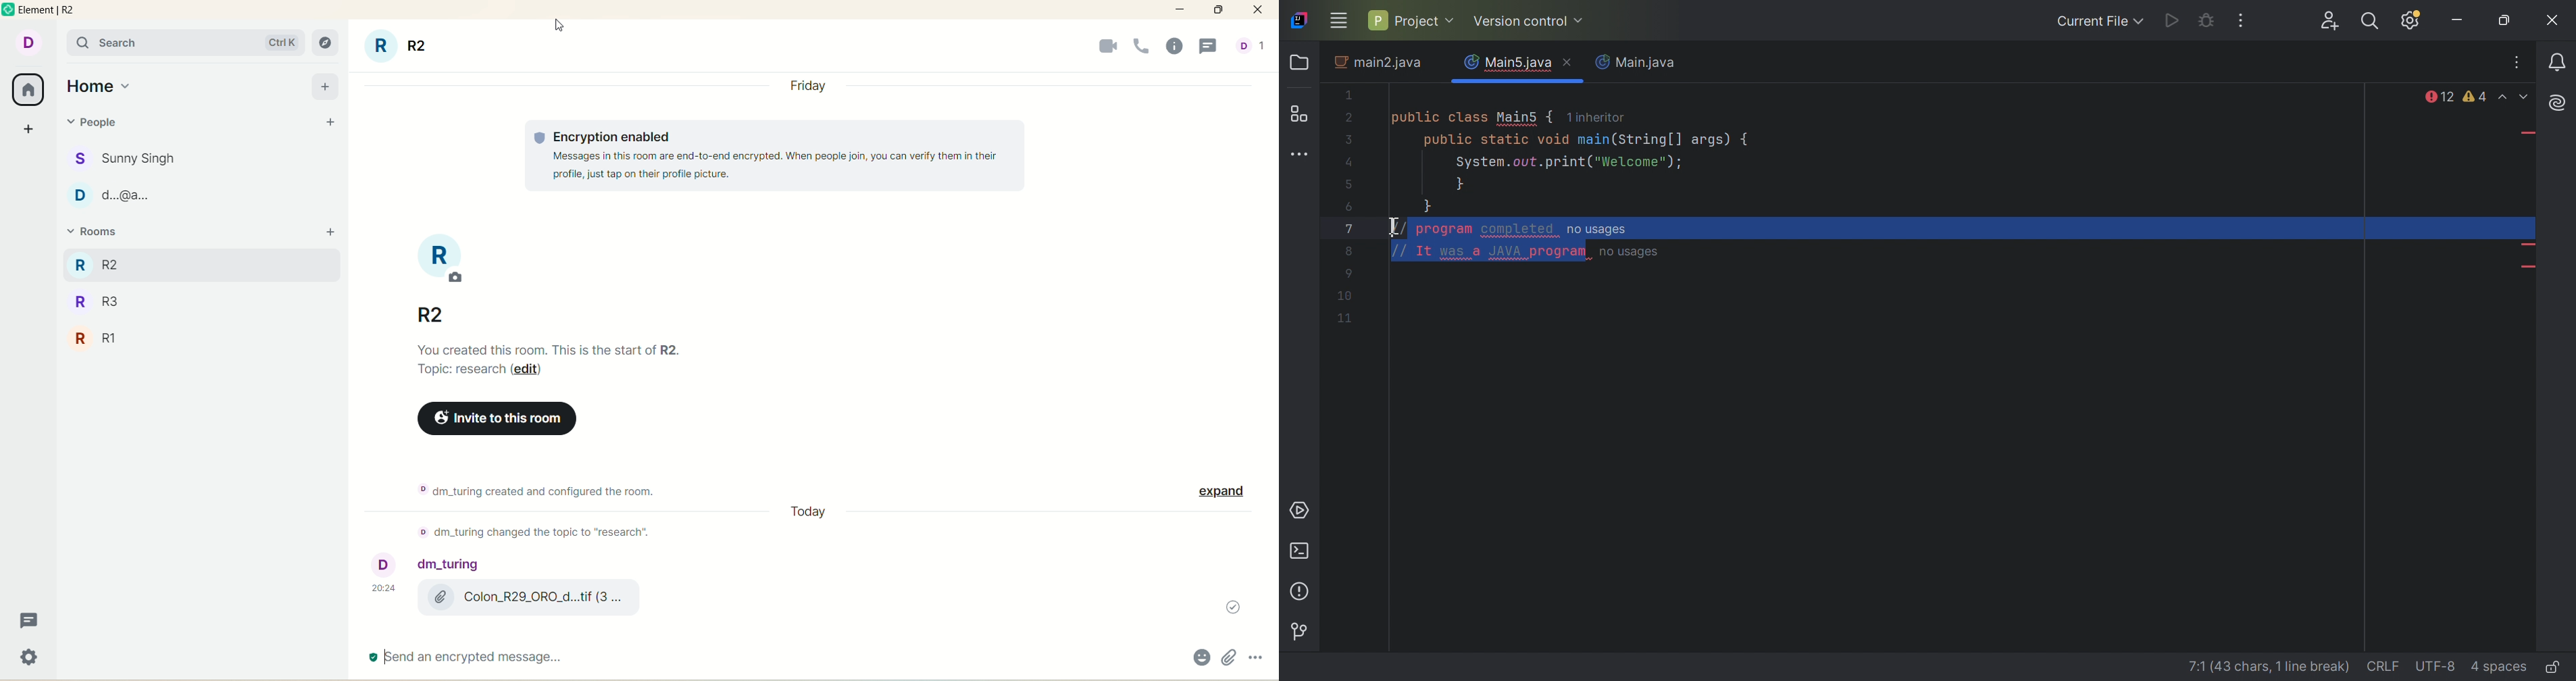 The width and height of the screenshot is (2576, 700). I want to click on minimize, so click(1181, 8).